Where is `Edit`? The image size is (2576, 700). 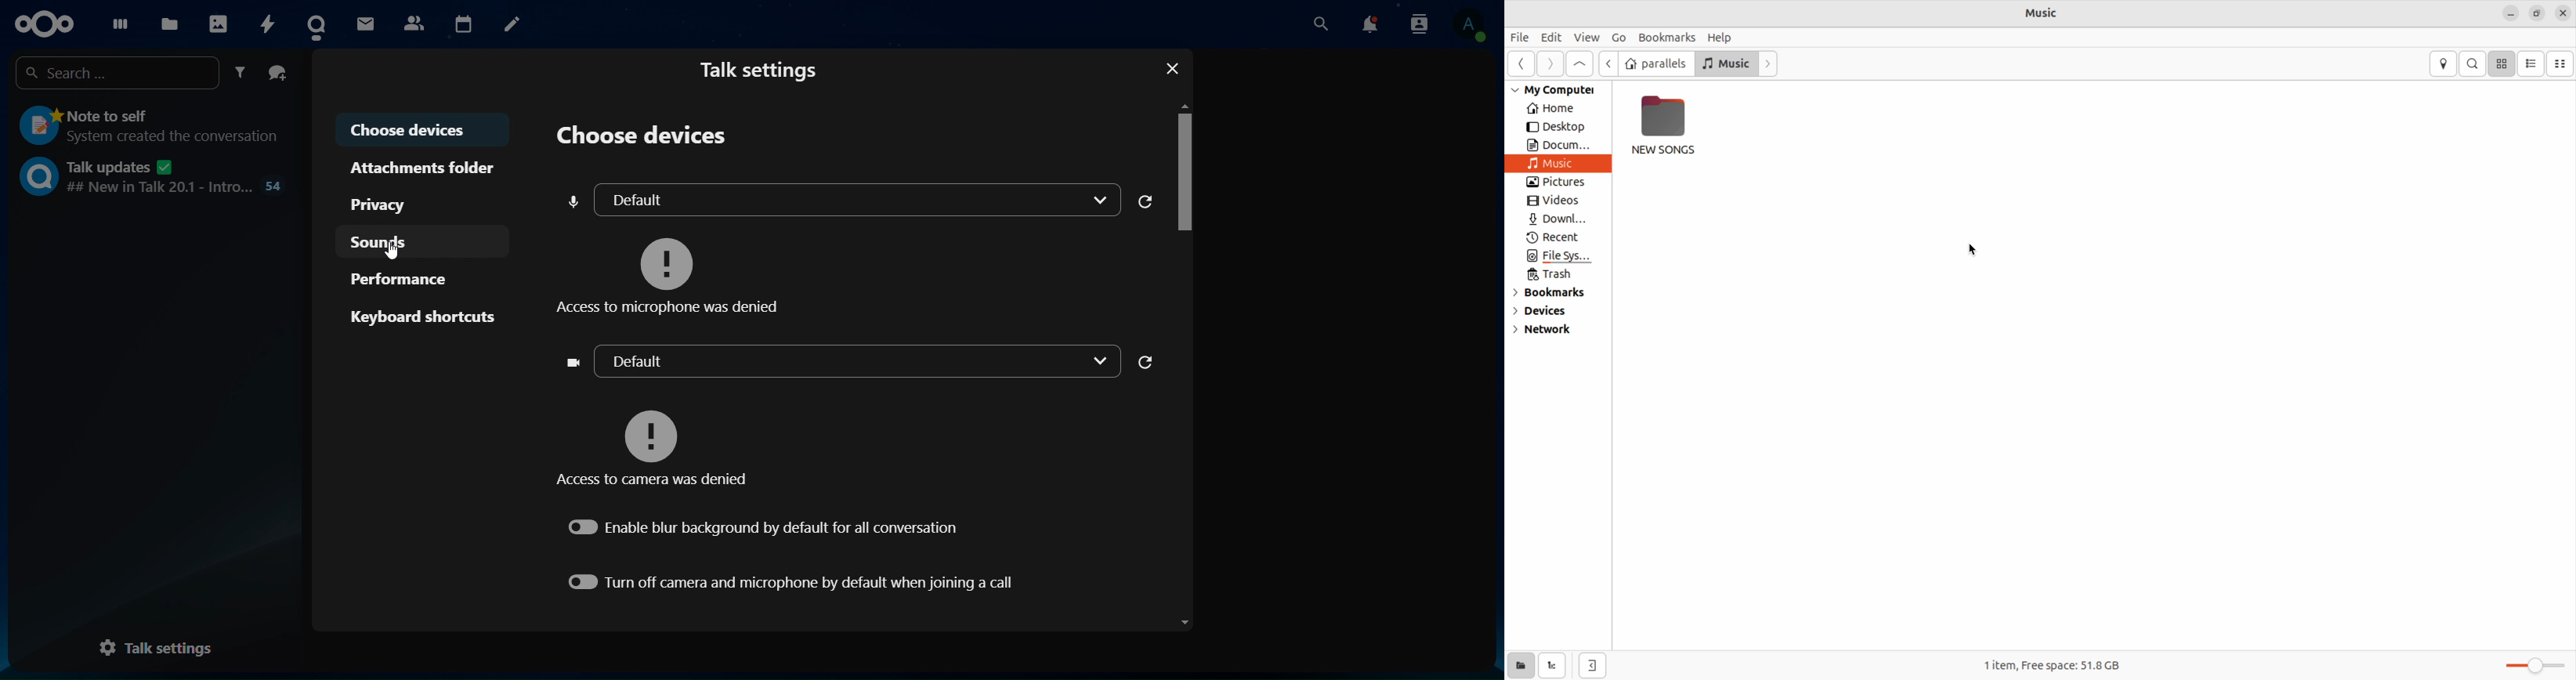 Edit is located at coordinates (1550, 37).